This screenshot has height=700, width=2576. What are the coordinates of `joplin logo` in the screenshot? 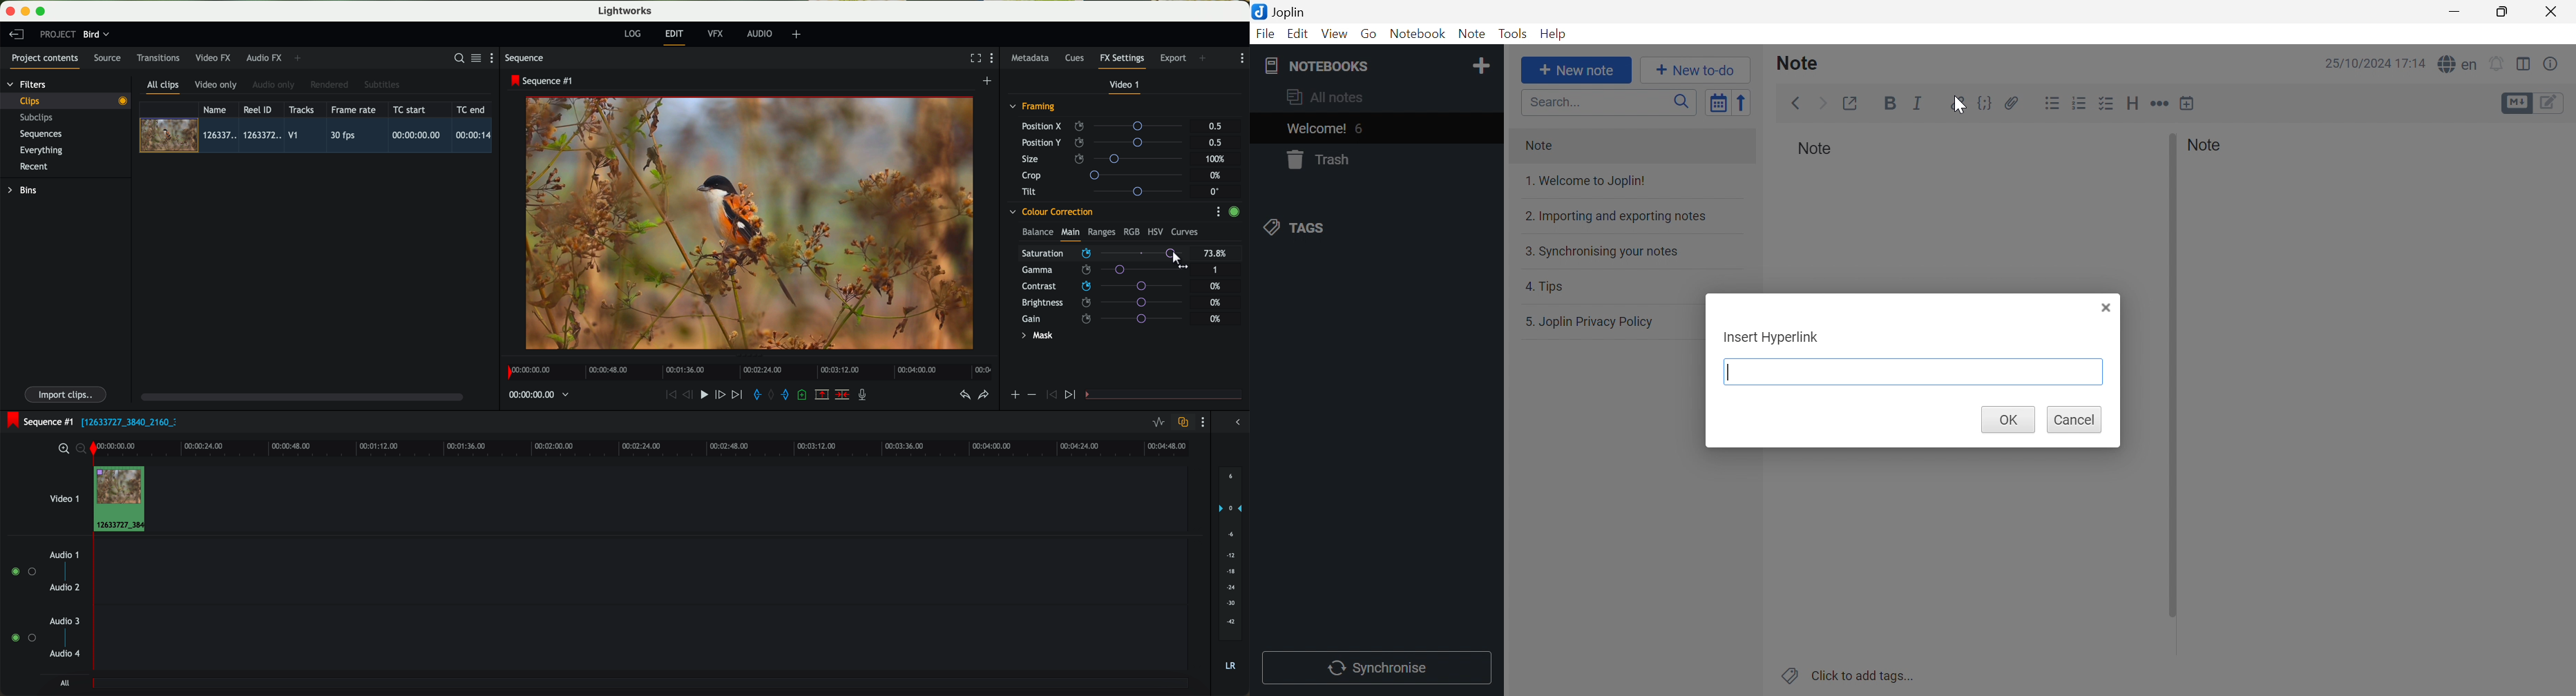 It's located at (1259, 10).